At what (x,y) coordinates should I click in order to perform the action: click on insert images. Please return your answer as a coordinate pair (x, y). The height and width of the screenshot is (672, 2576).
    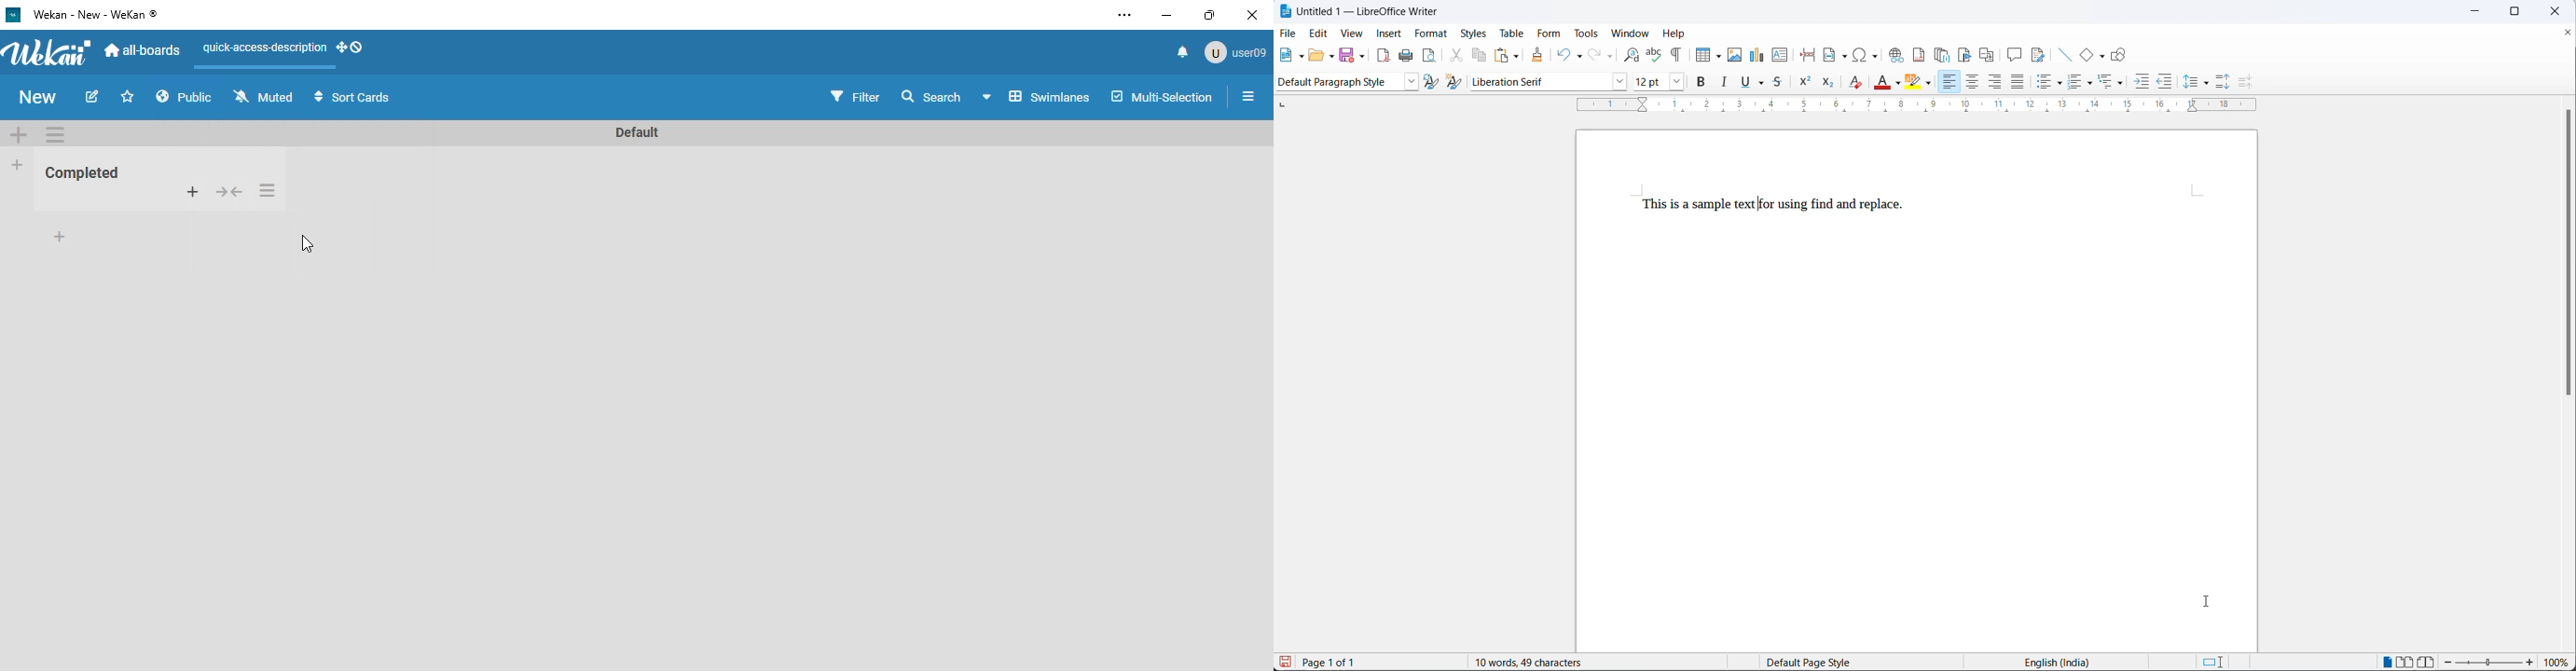
    Looking at the image, I should click on (1736, 50).